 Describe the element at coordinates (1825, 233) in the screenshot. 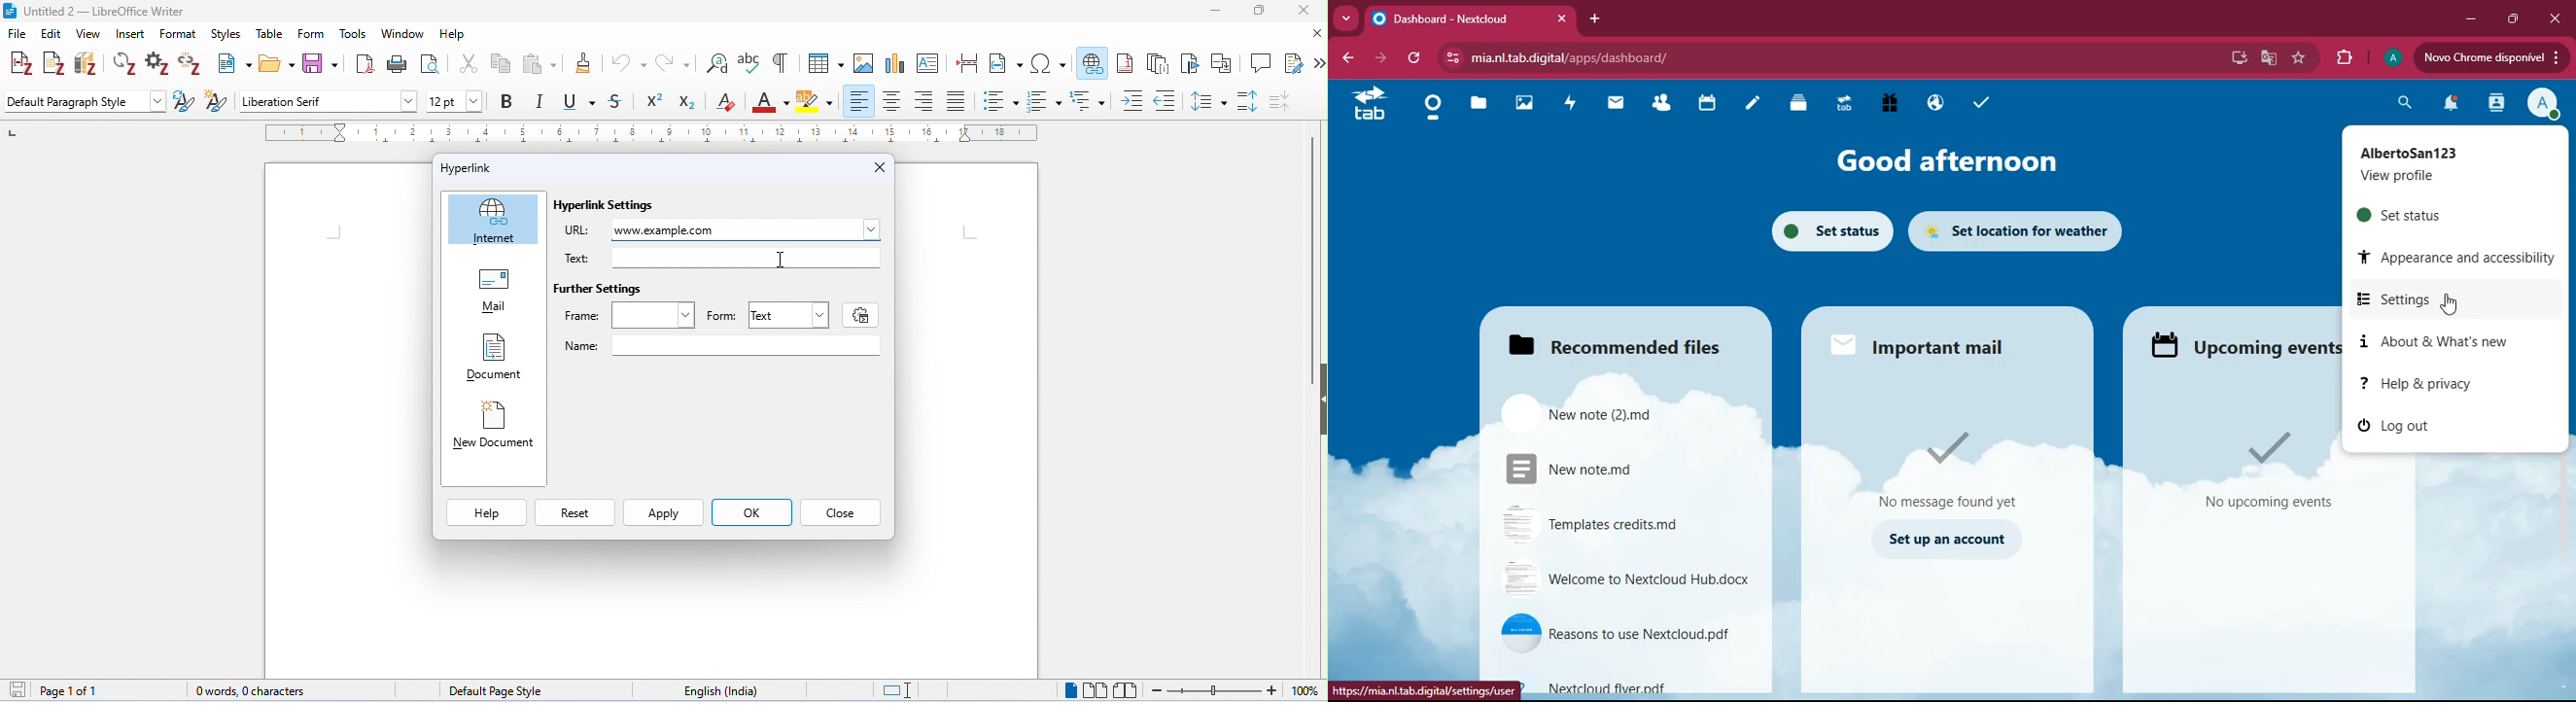

I see `set status` at that location.